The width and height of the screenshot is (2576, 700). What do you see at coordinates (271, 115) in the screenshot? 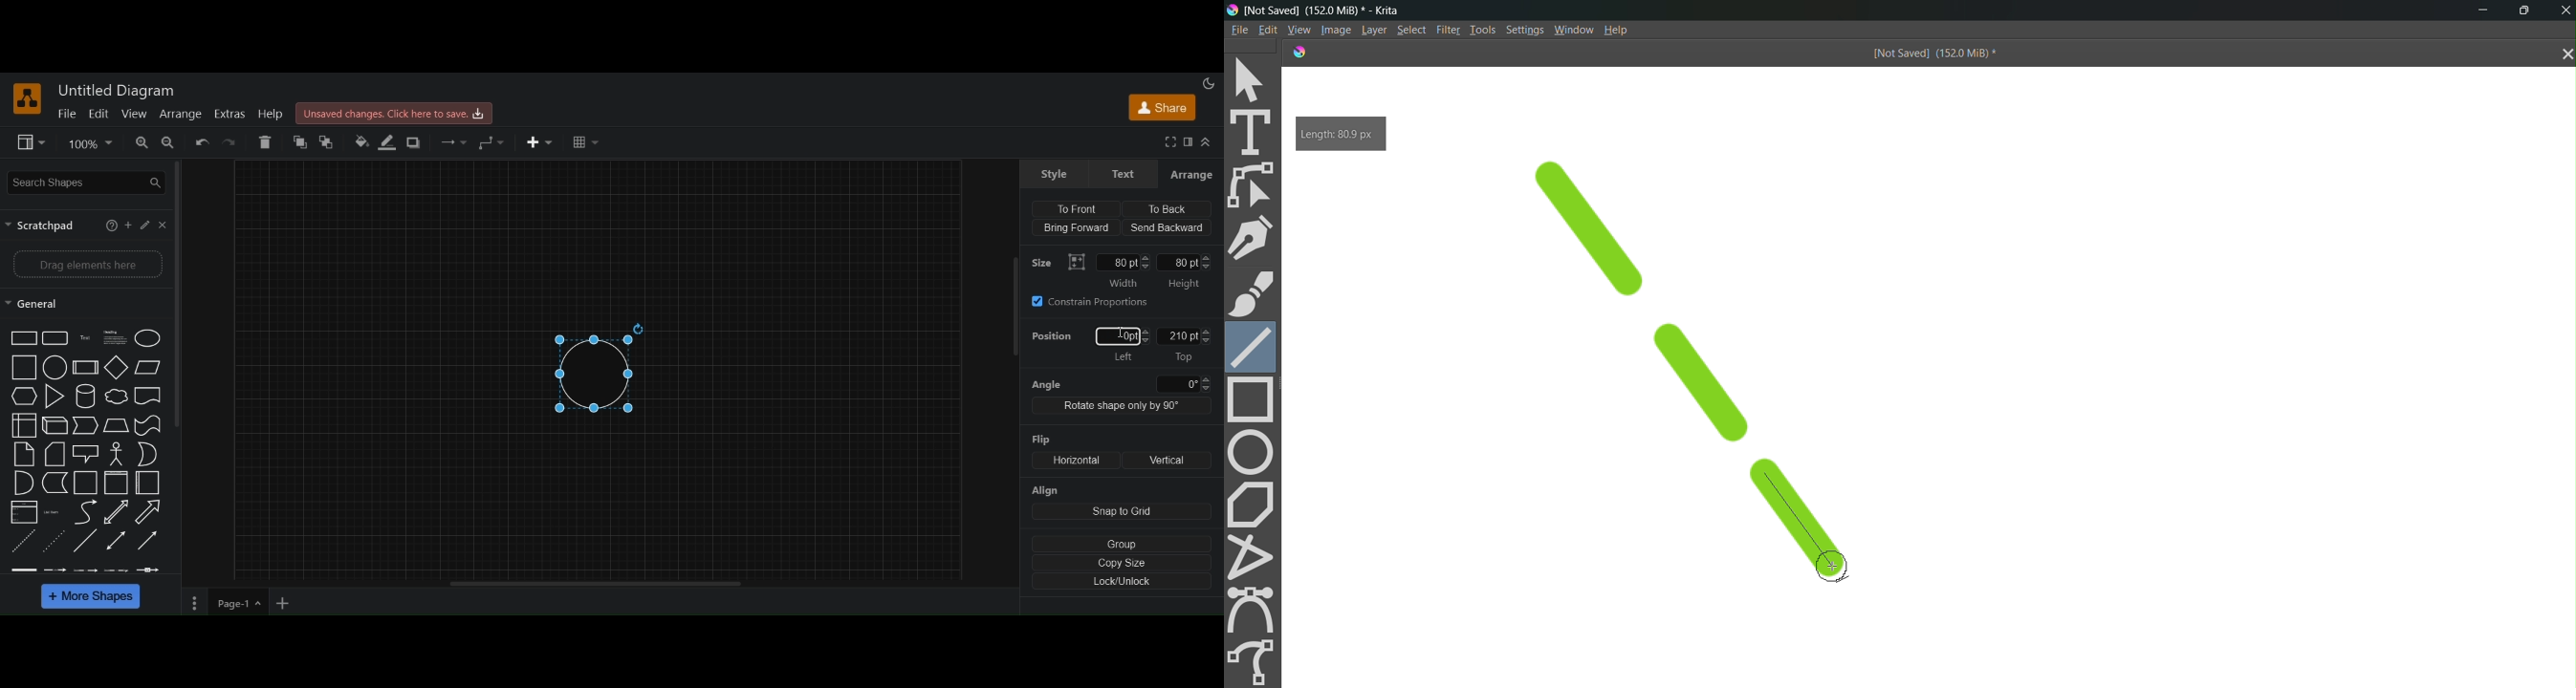
I see `help` at bounding box center [271, 115].